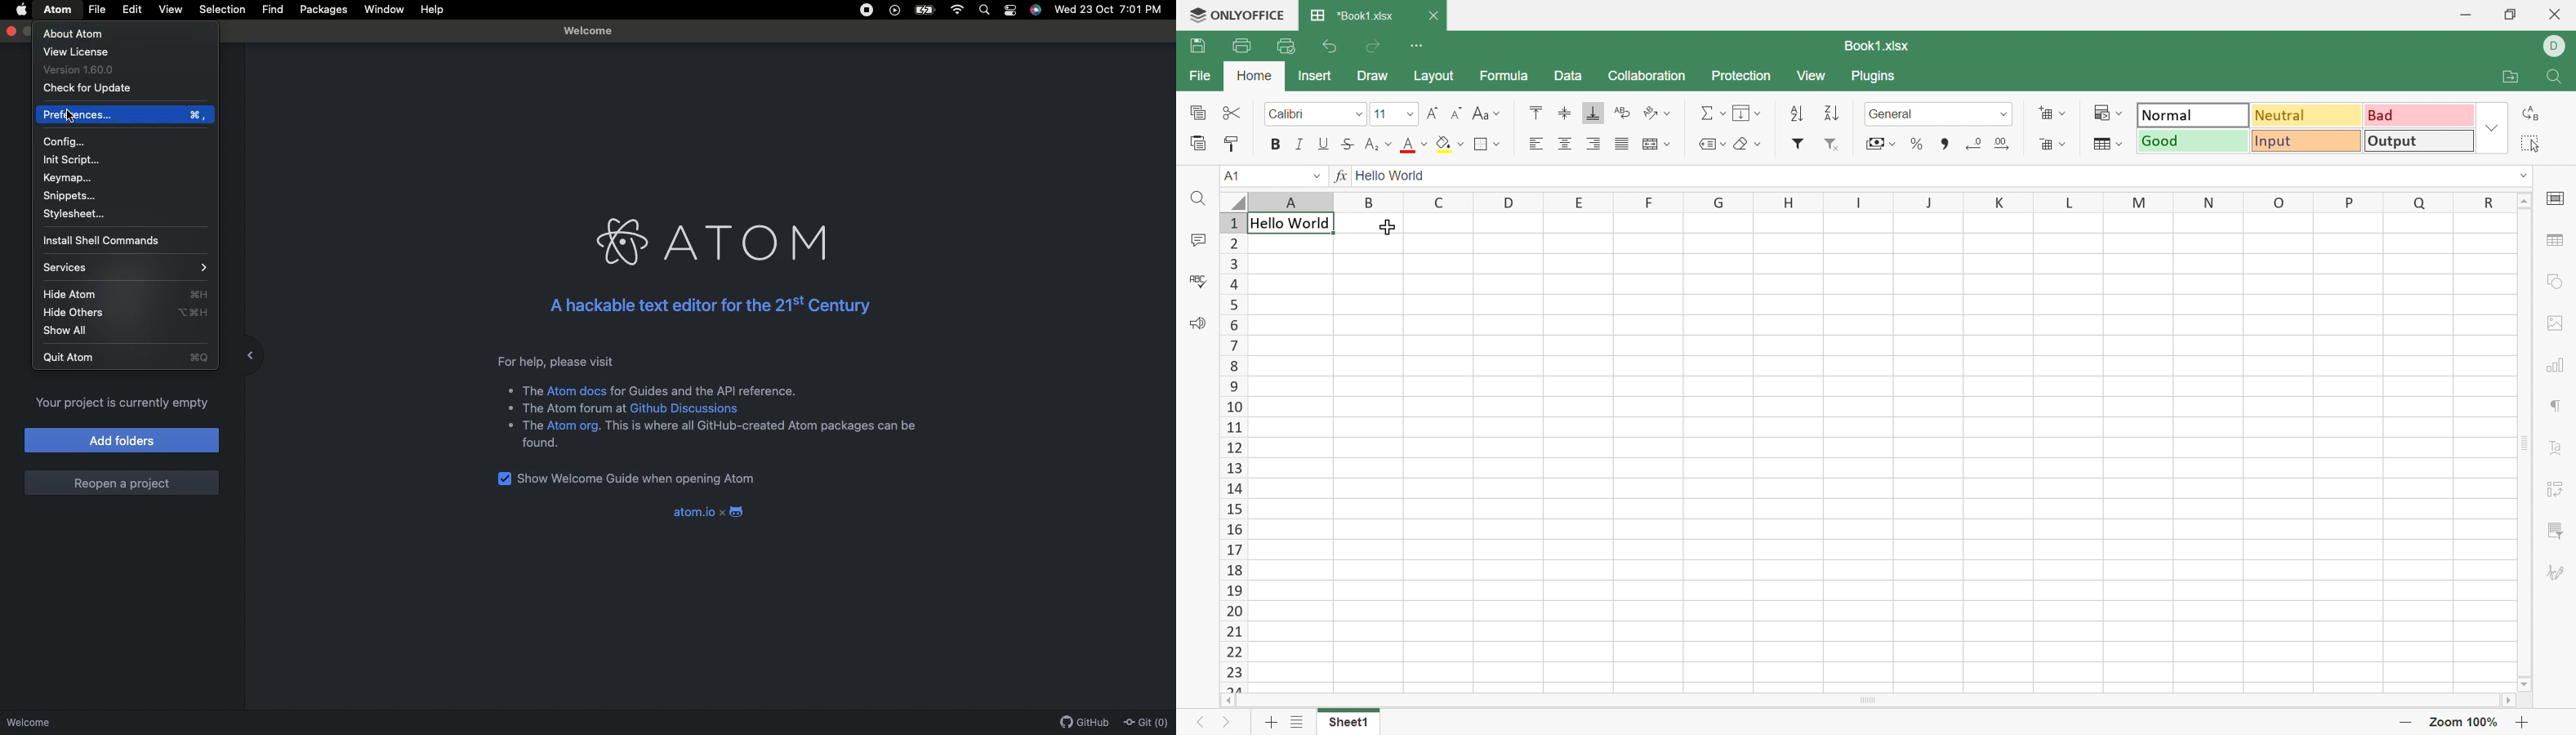  I want to click on Cursor, so click(1387, 226).